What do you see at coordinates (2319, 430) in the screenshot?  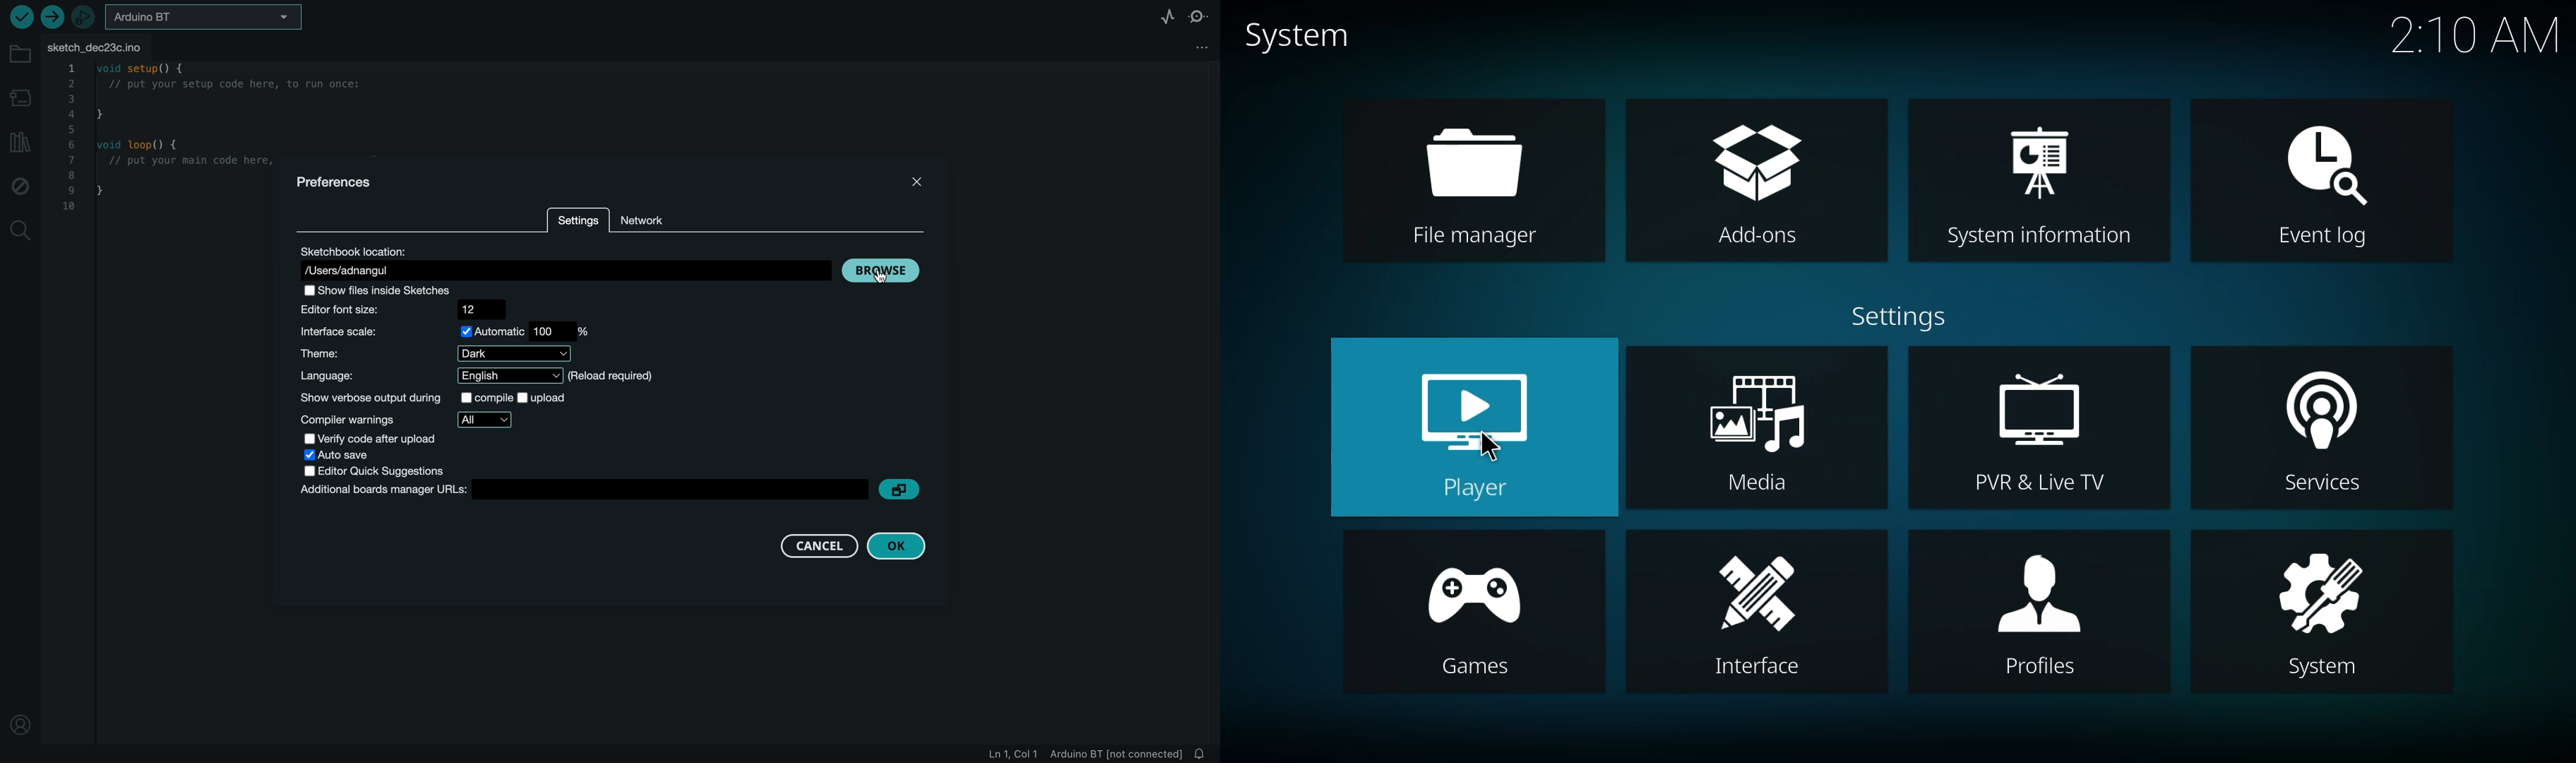 I see `services` at bounding box center [2319, 430].